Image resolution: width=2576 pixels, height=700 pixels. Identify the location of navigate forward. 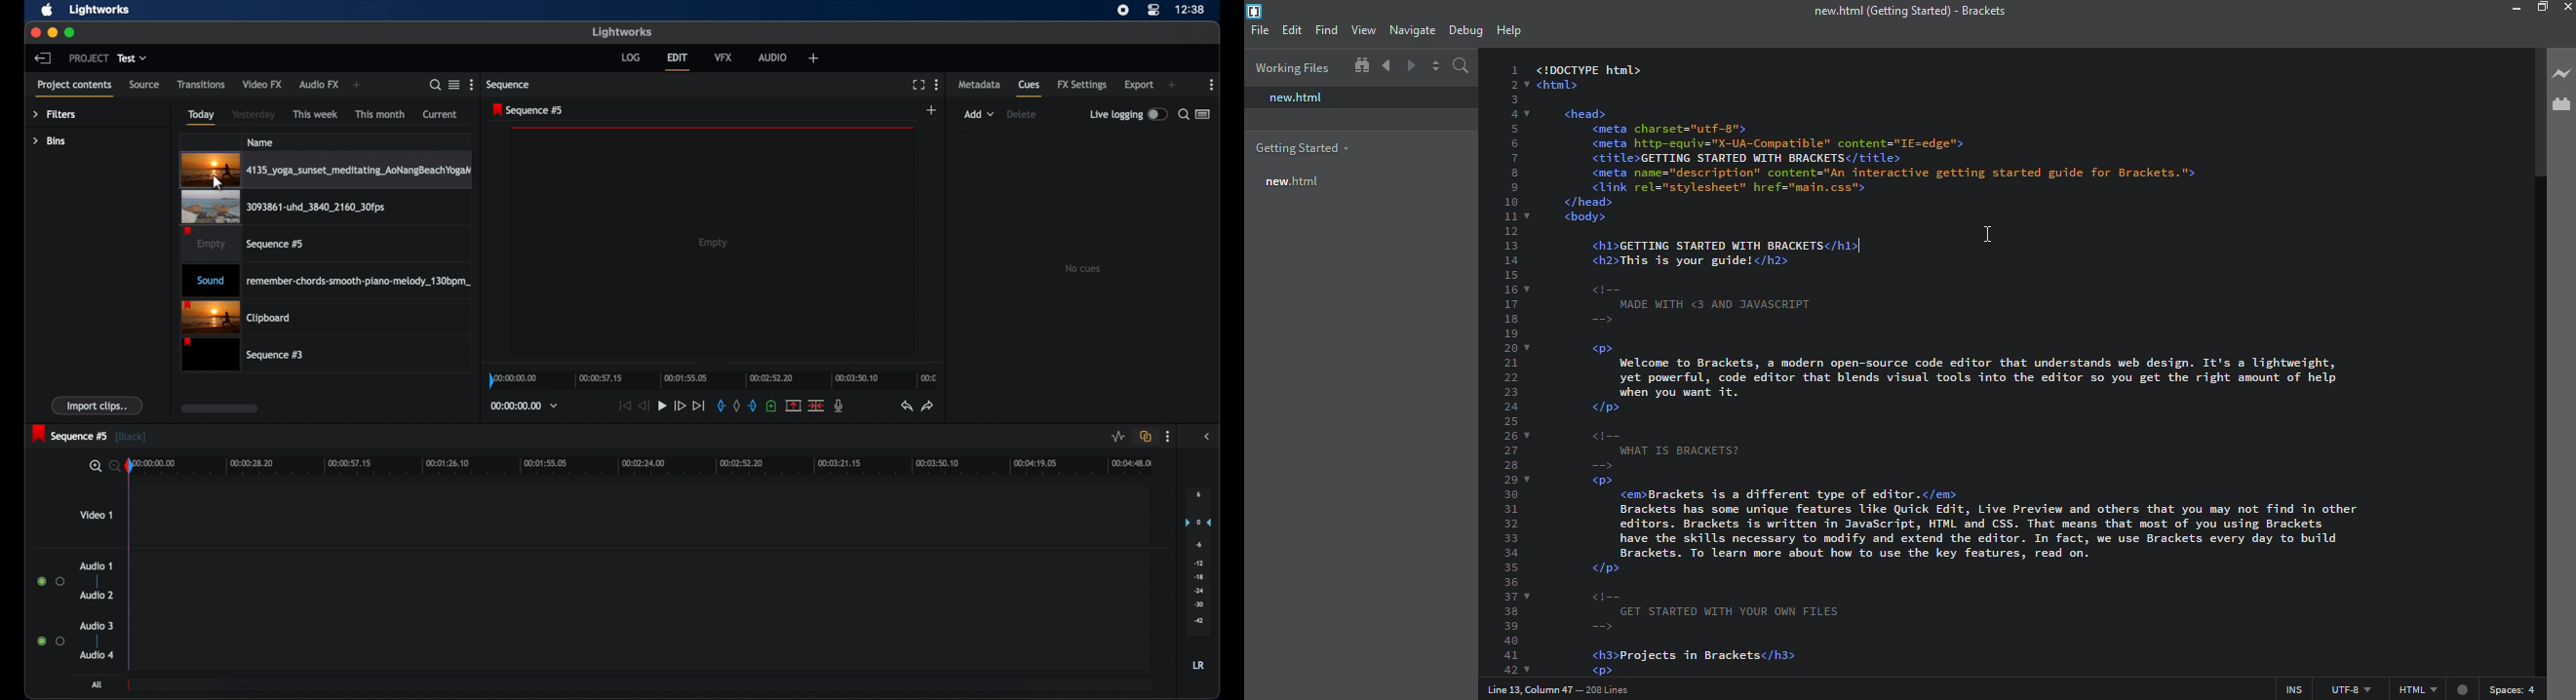
(1412, 65).